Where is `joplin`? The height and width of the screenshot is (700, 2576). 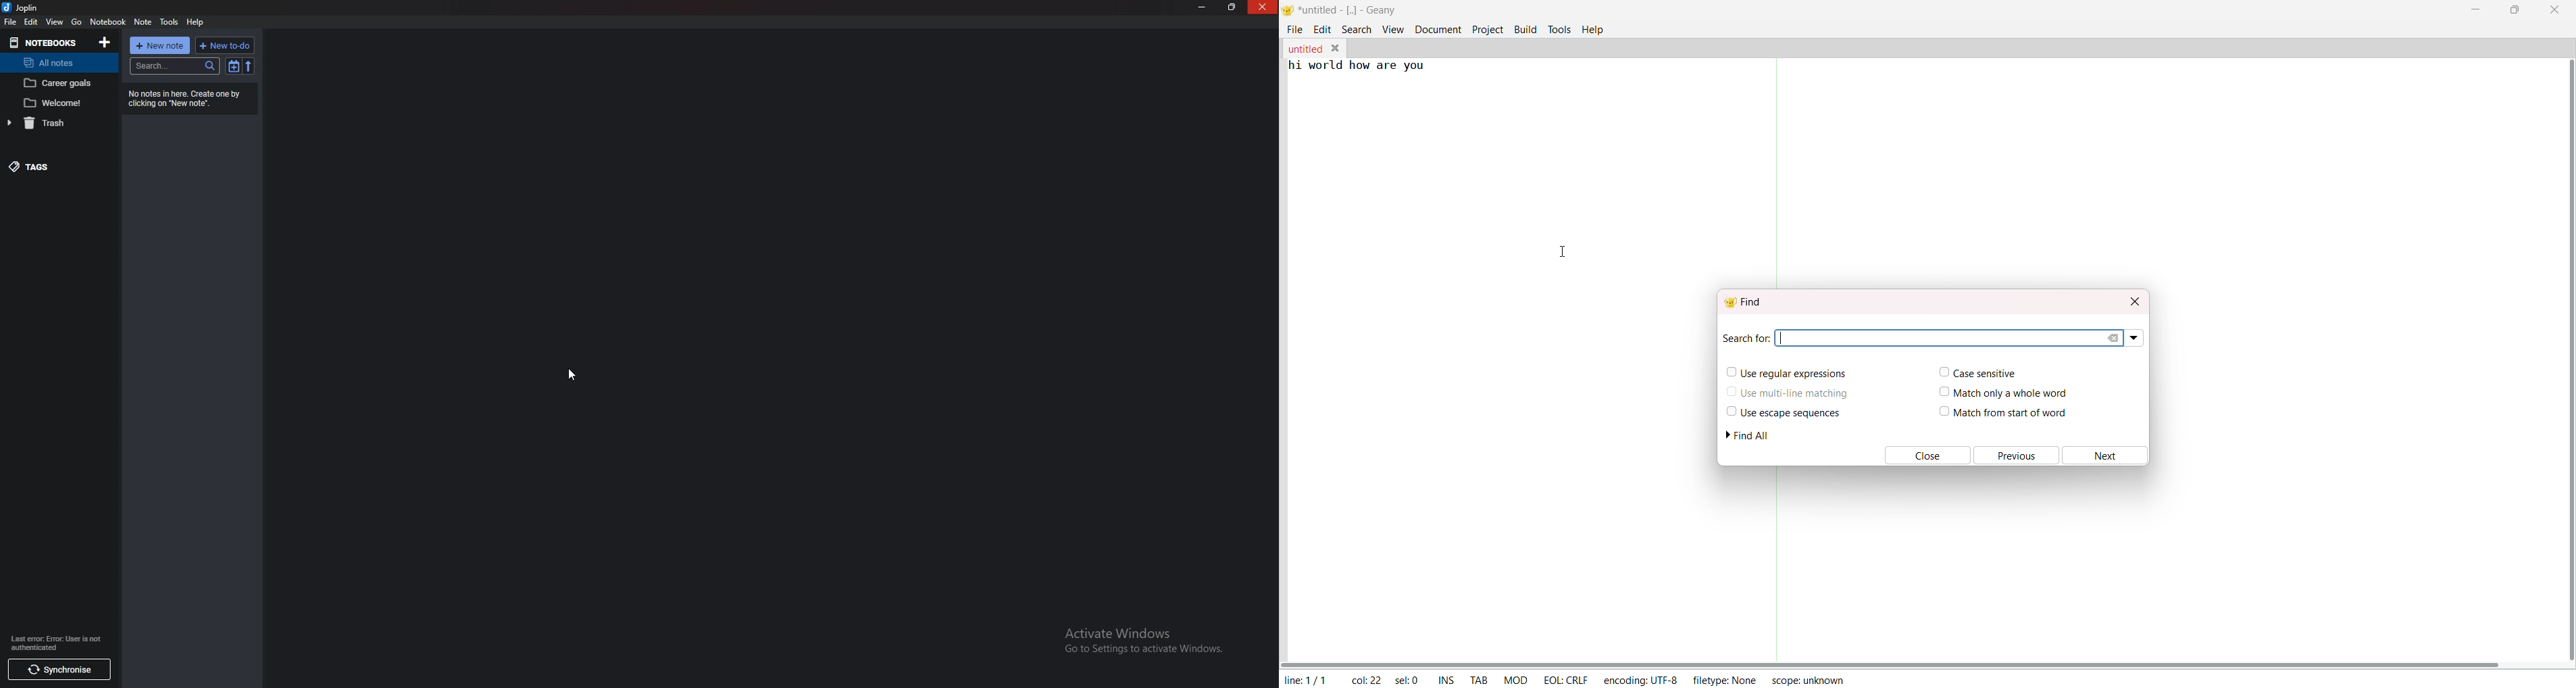
joplin is located at coordinates (21, 8).